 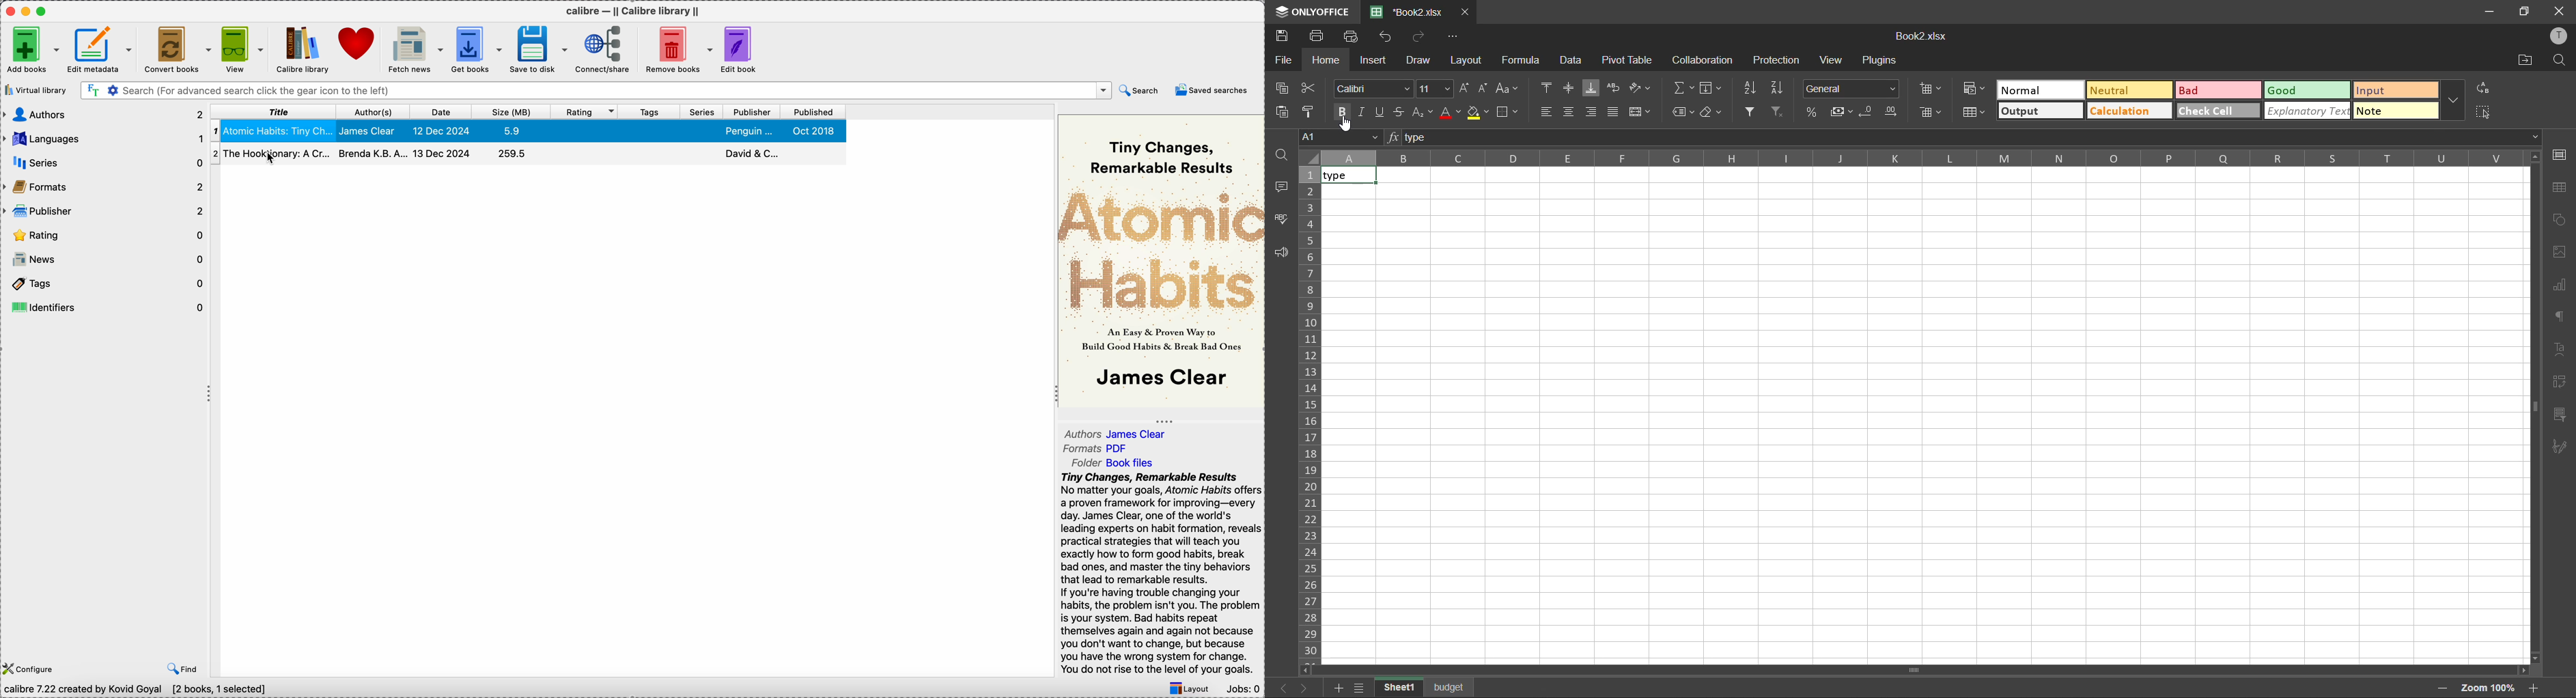 I want to click on cell settings, so click(x=2561, y=152).